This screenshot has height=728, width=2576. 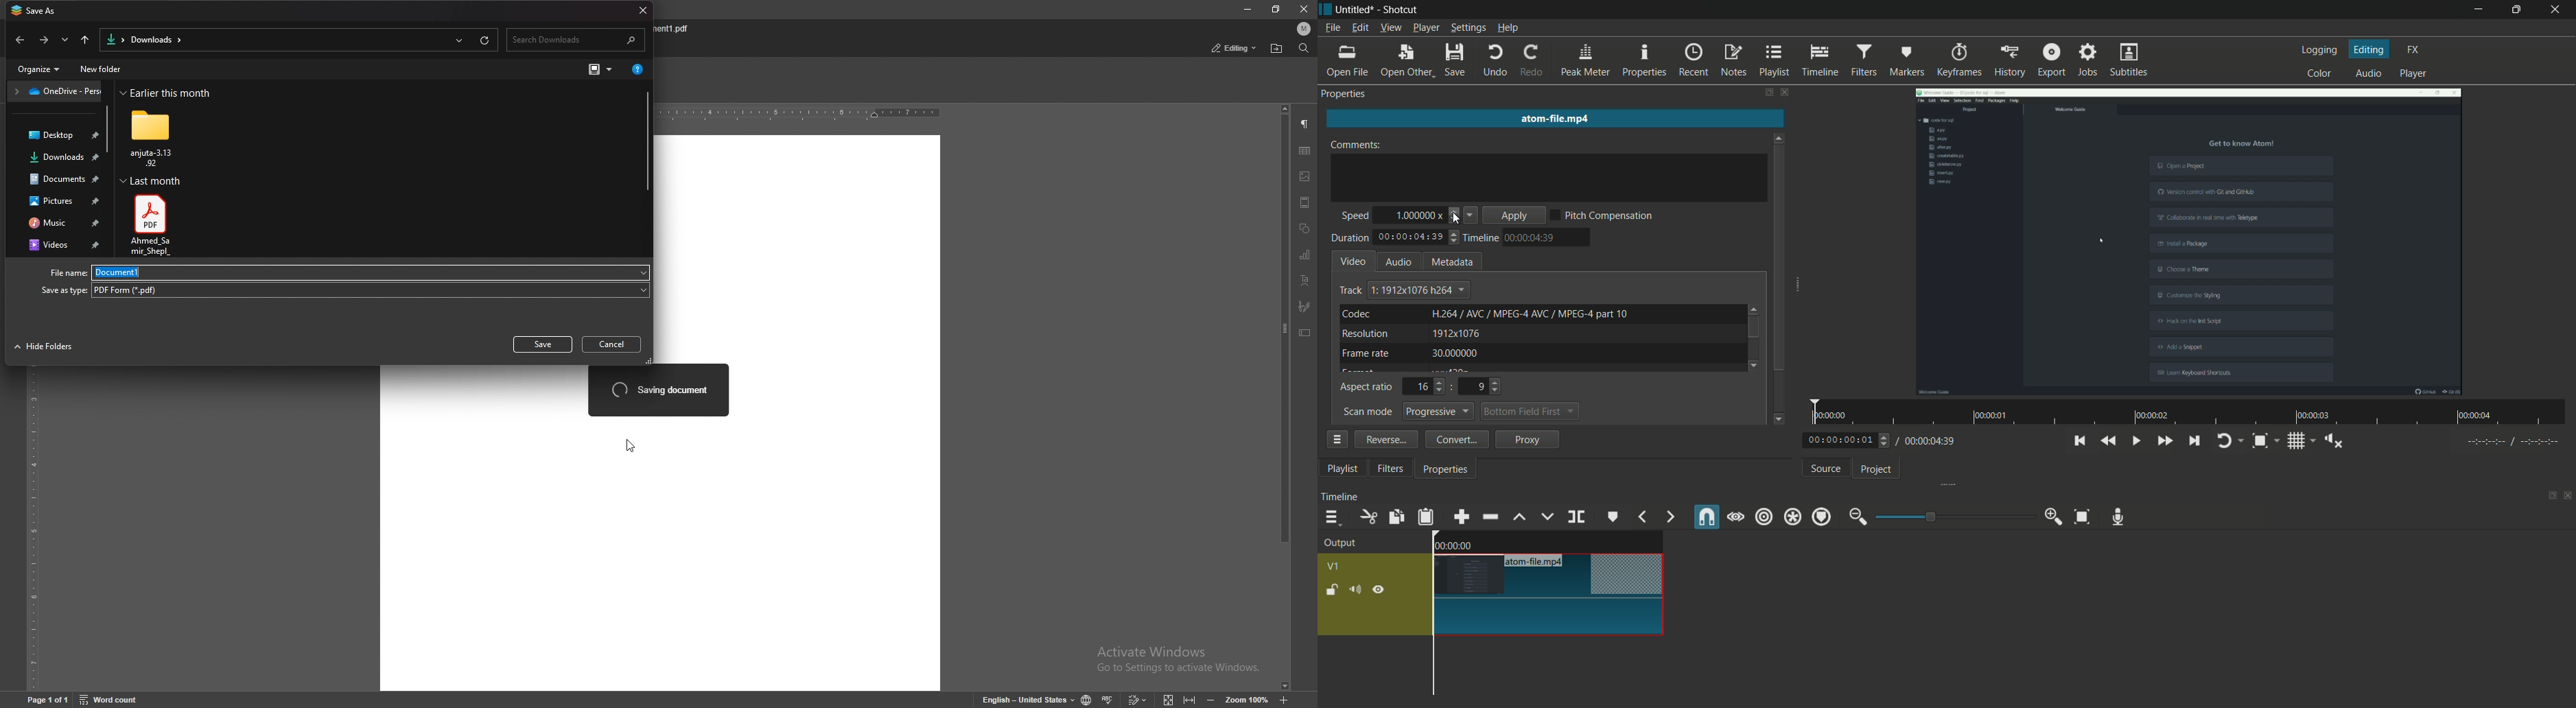 What do you see at coordinates (1169, 699) in the screenshot?
I see `fit to screen` at bounding box center [1169, 699].